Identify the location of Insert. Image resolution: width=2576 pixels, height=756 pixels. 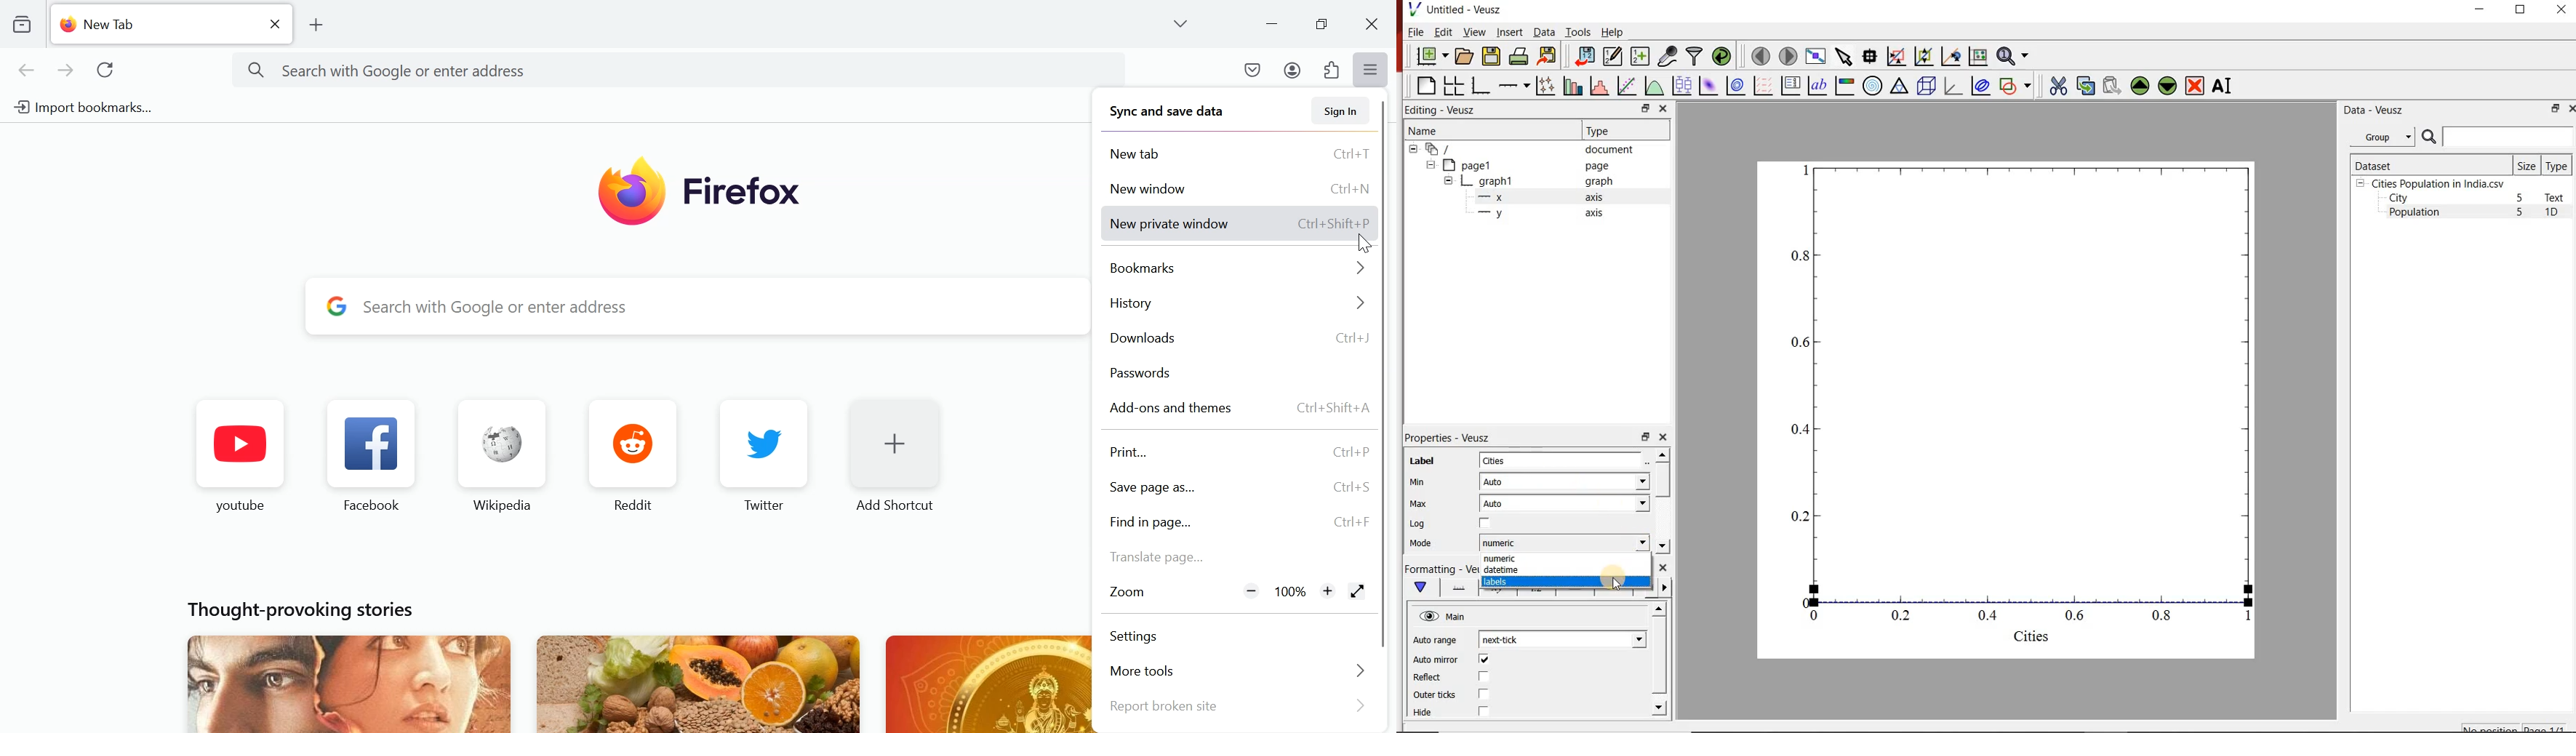
(1509, 33).